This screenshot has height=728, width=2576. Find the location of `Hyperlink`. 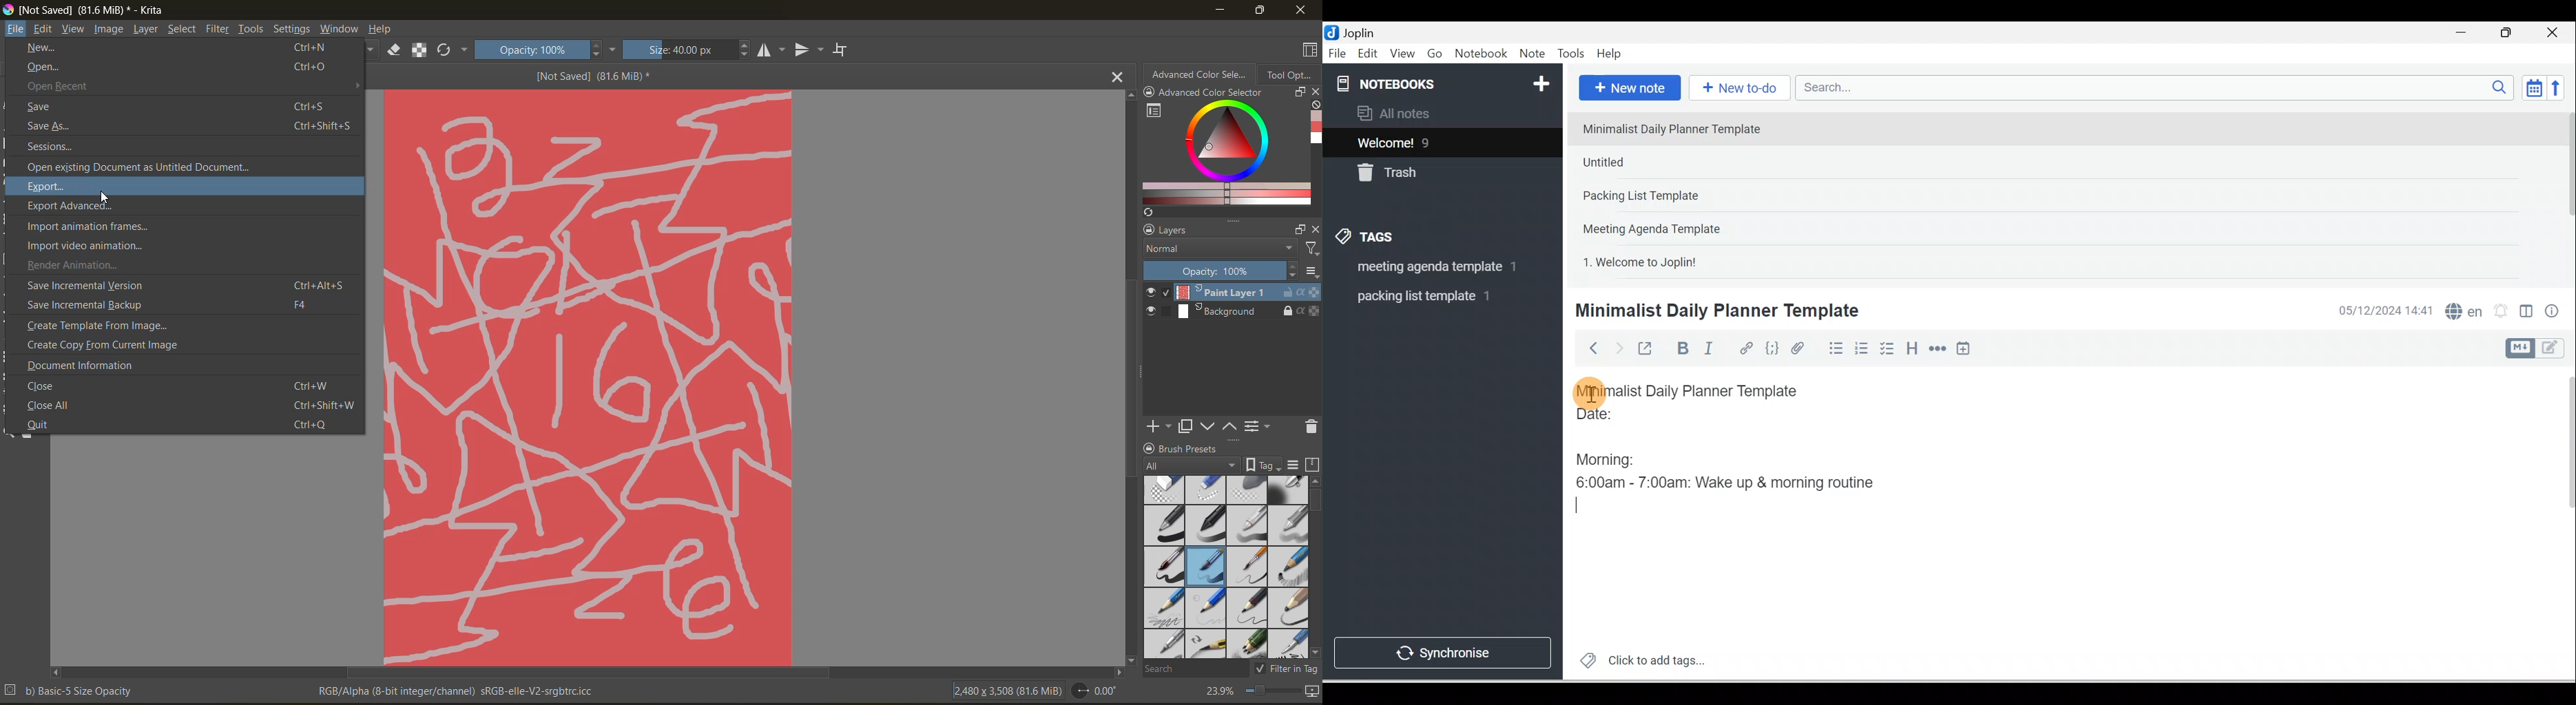

Hyperlink is located at coordinates (1745, 349).